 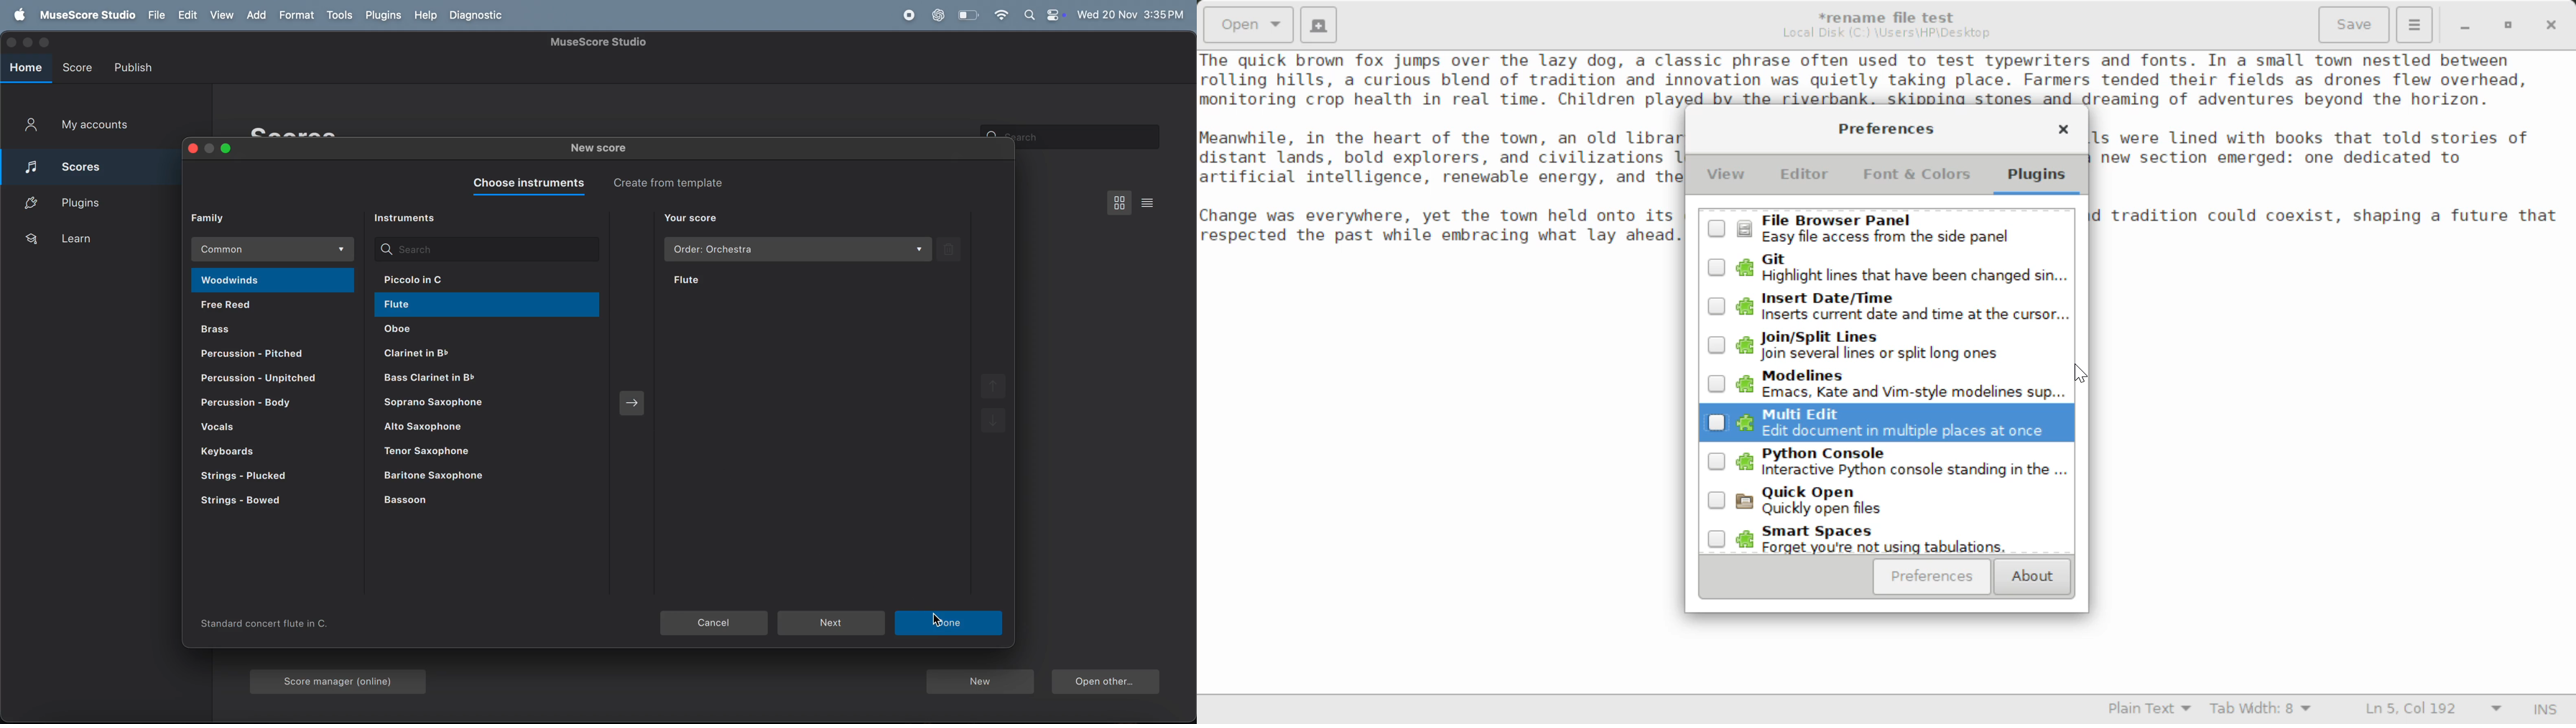 What do you see at coordinates (1882, 385) in the screenshot?
I see `Modelines Plugin Unselected` at bounding box center [1882, 385].